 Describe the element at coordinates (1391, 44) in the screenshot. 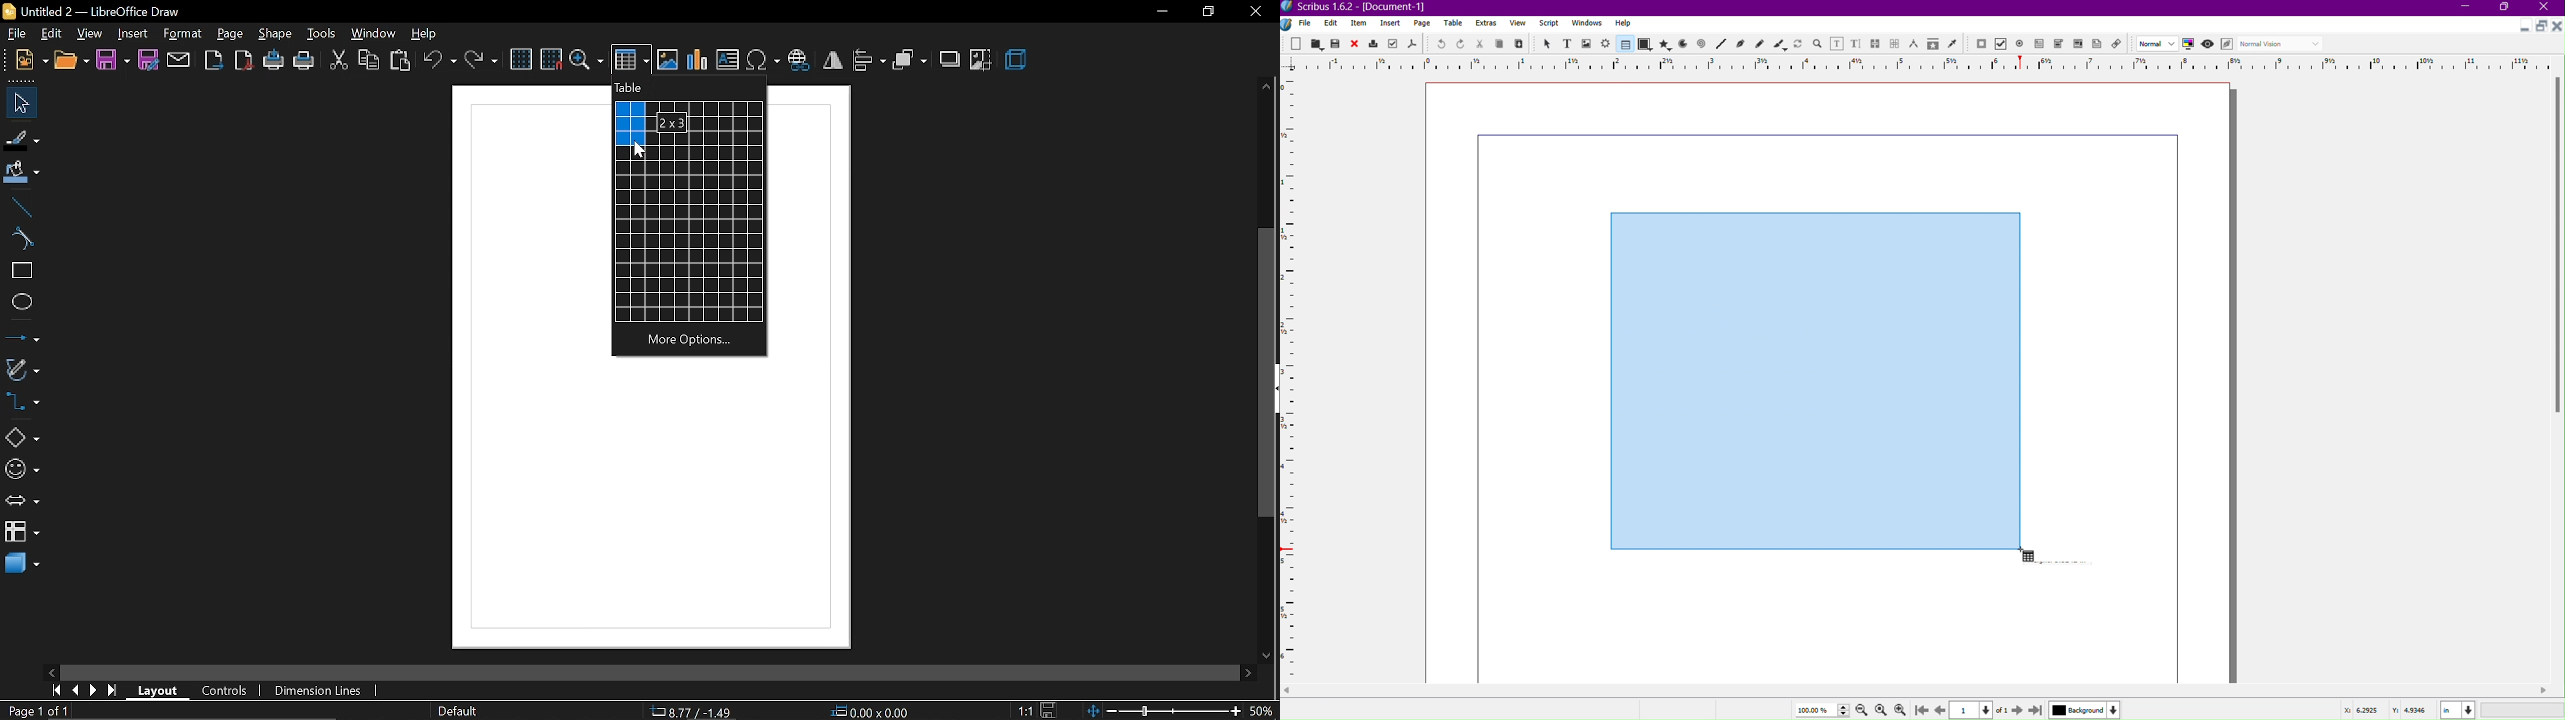

I see `Preflight Verifier` at that location.